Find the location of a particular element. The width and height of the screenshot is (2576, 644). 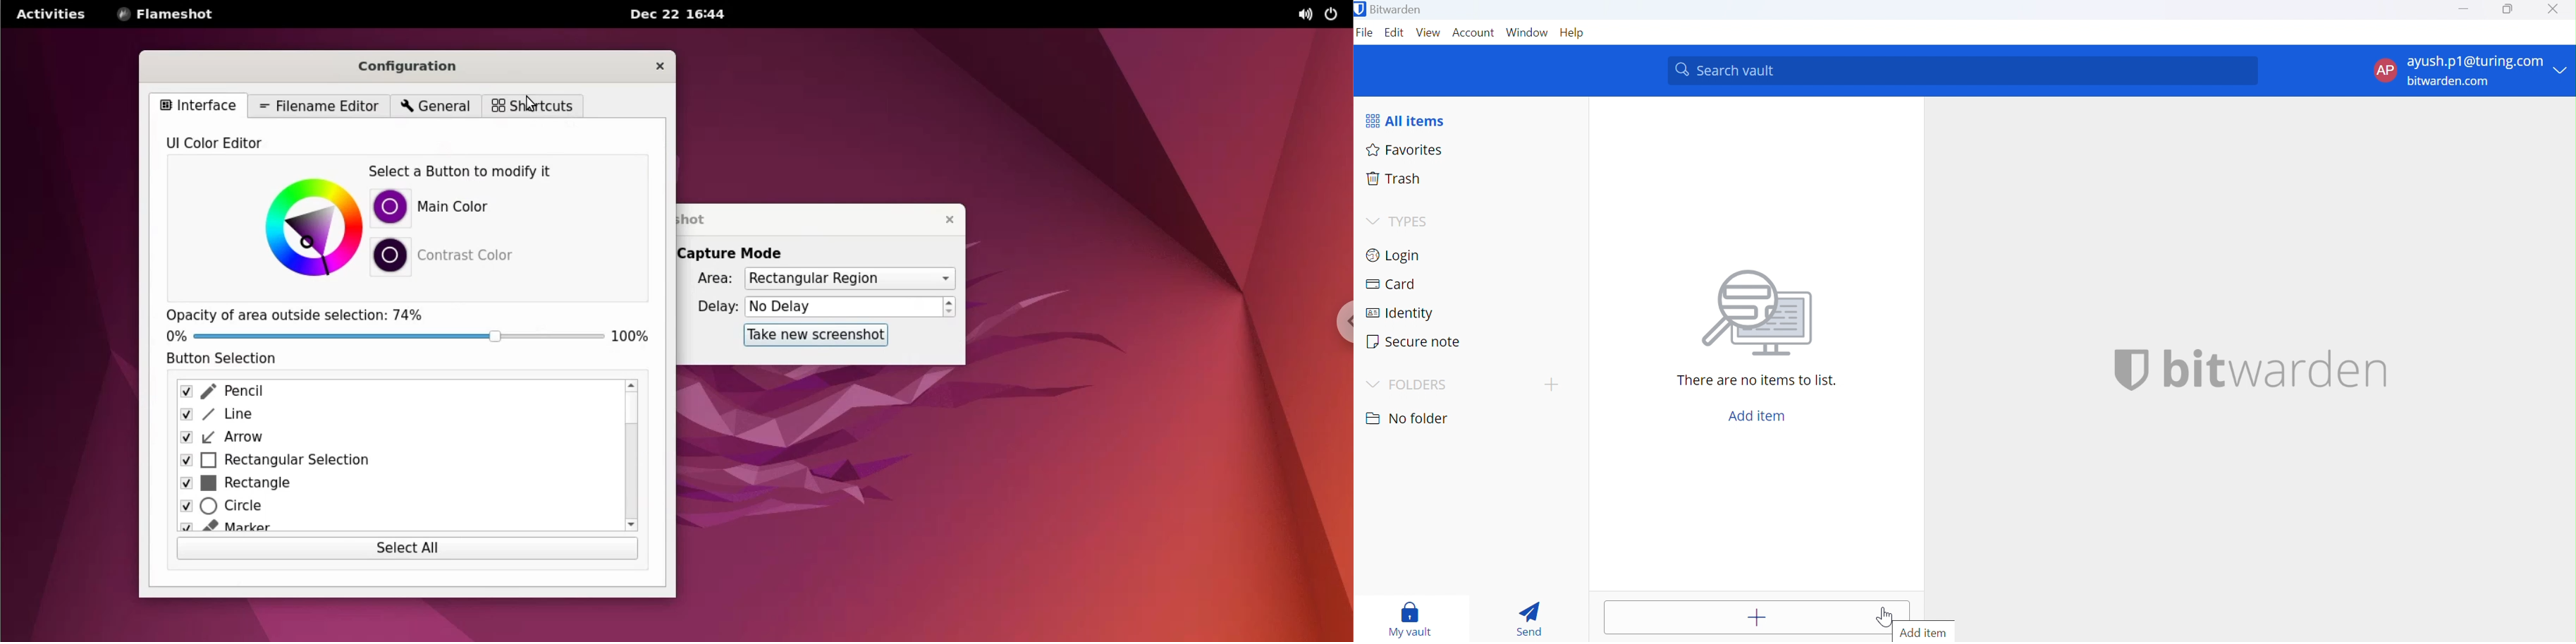

flameshot options is located at coordinates (167, 14).